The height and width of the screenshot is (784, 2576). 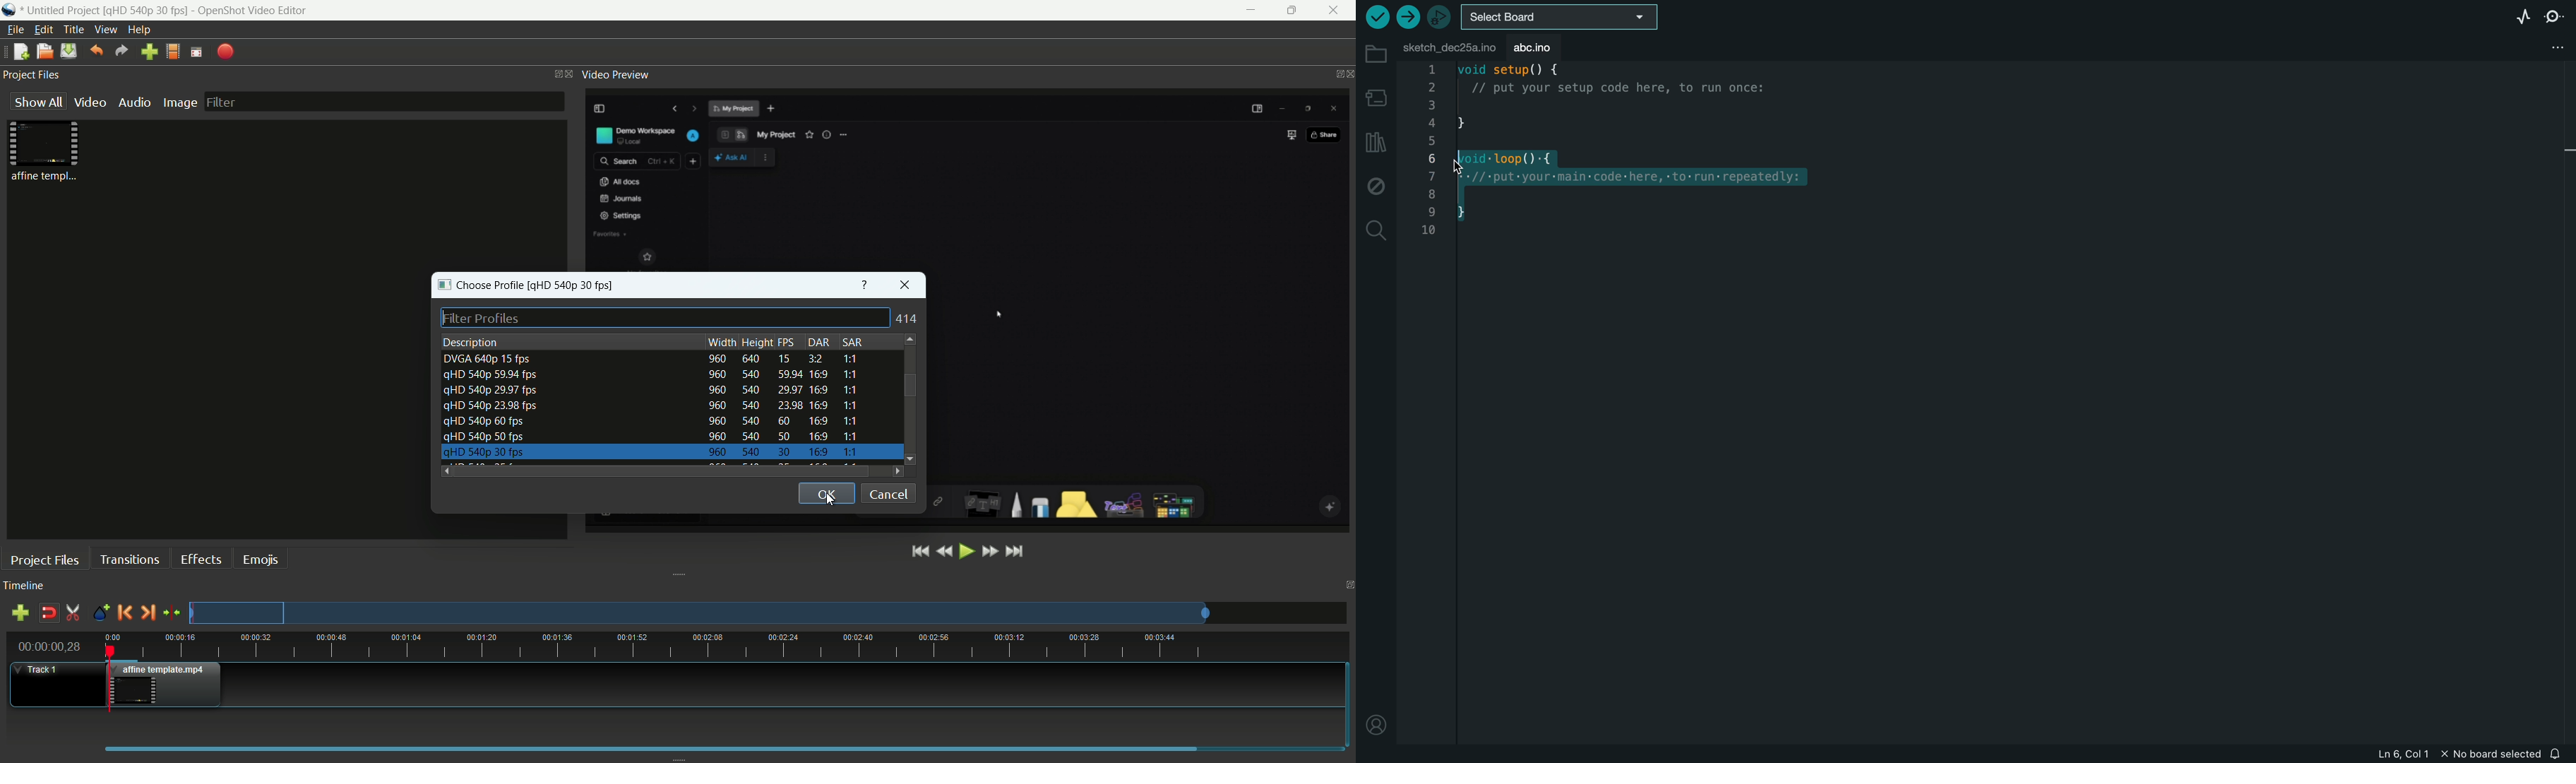 I want to click on full screen, so click(x=196, y=52).